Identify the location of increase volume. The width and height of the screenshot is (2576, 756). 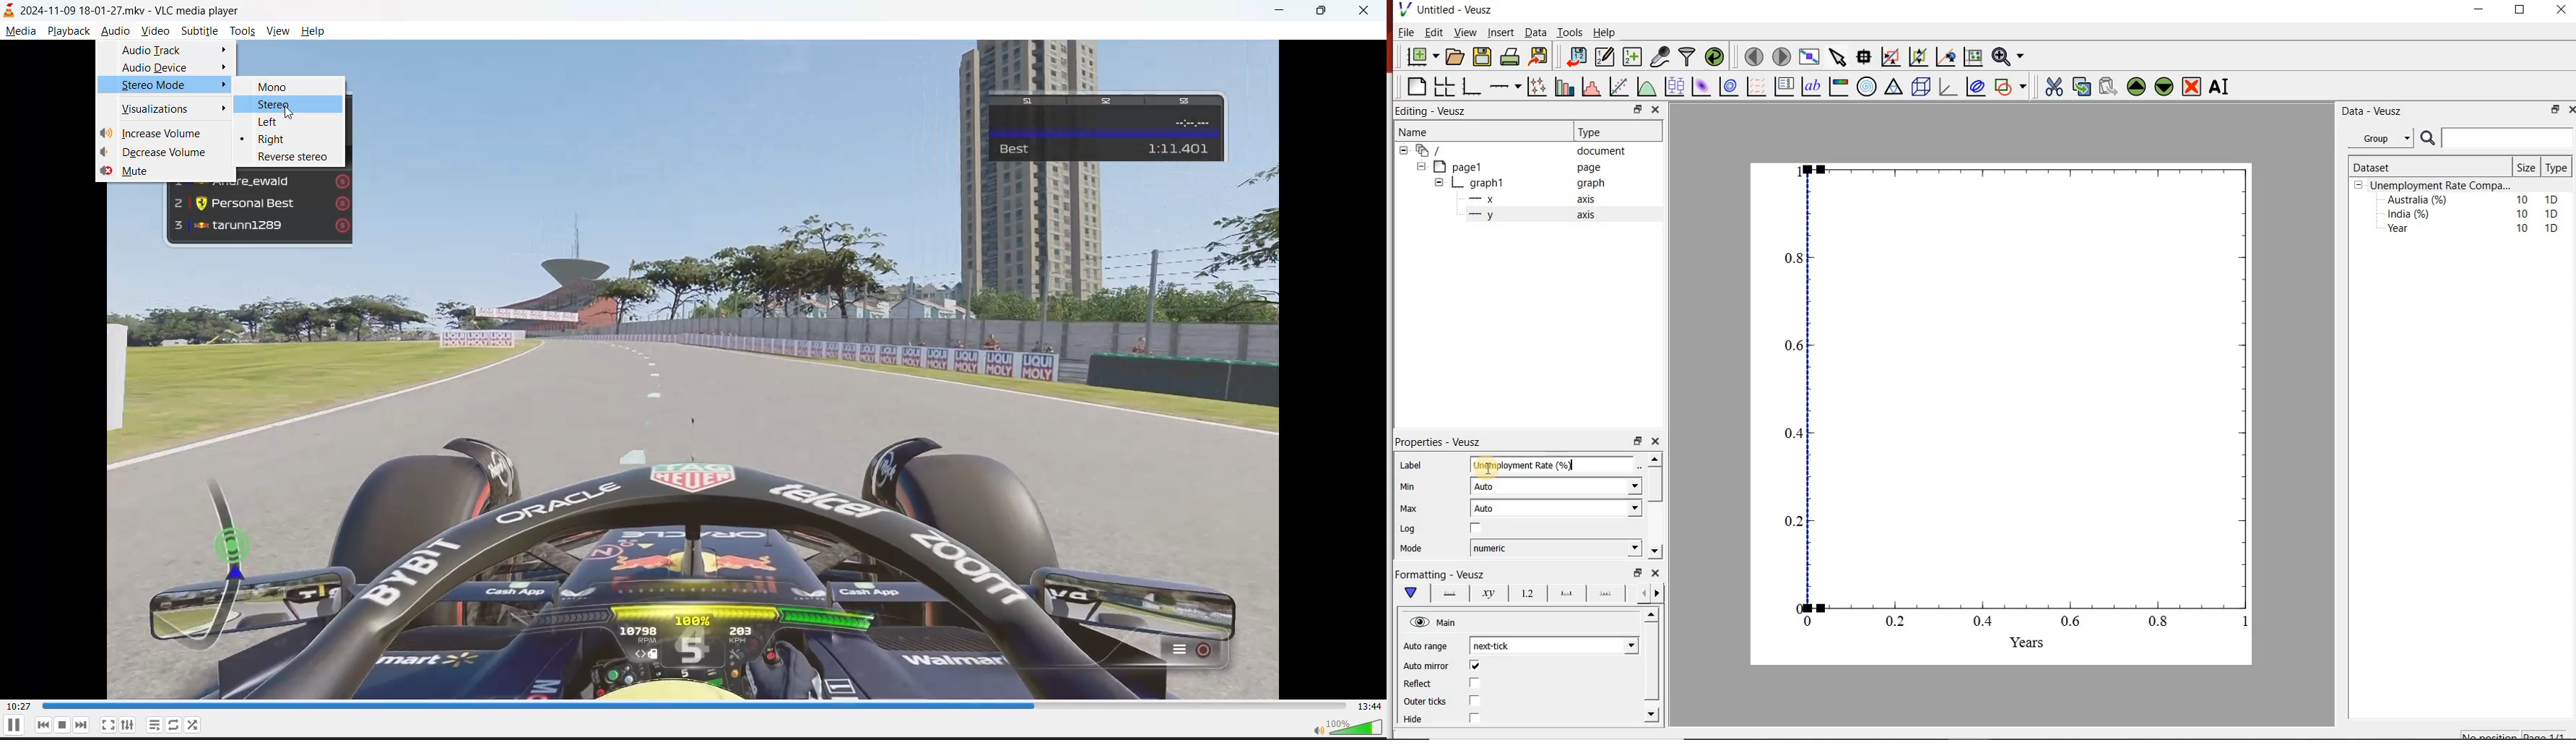
(152, 132).